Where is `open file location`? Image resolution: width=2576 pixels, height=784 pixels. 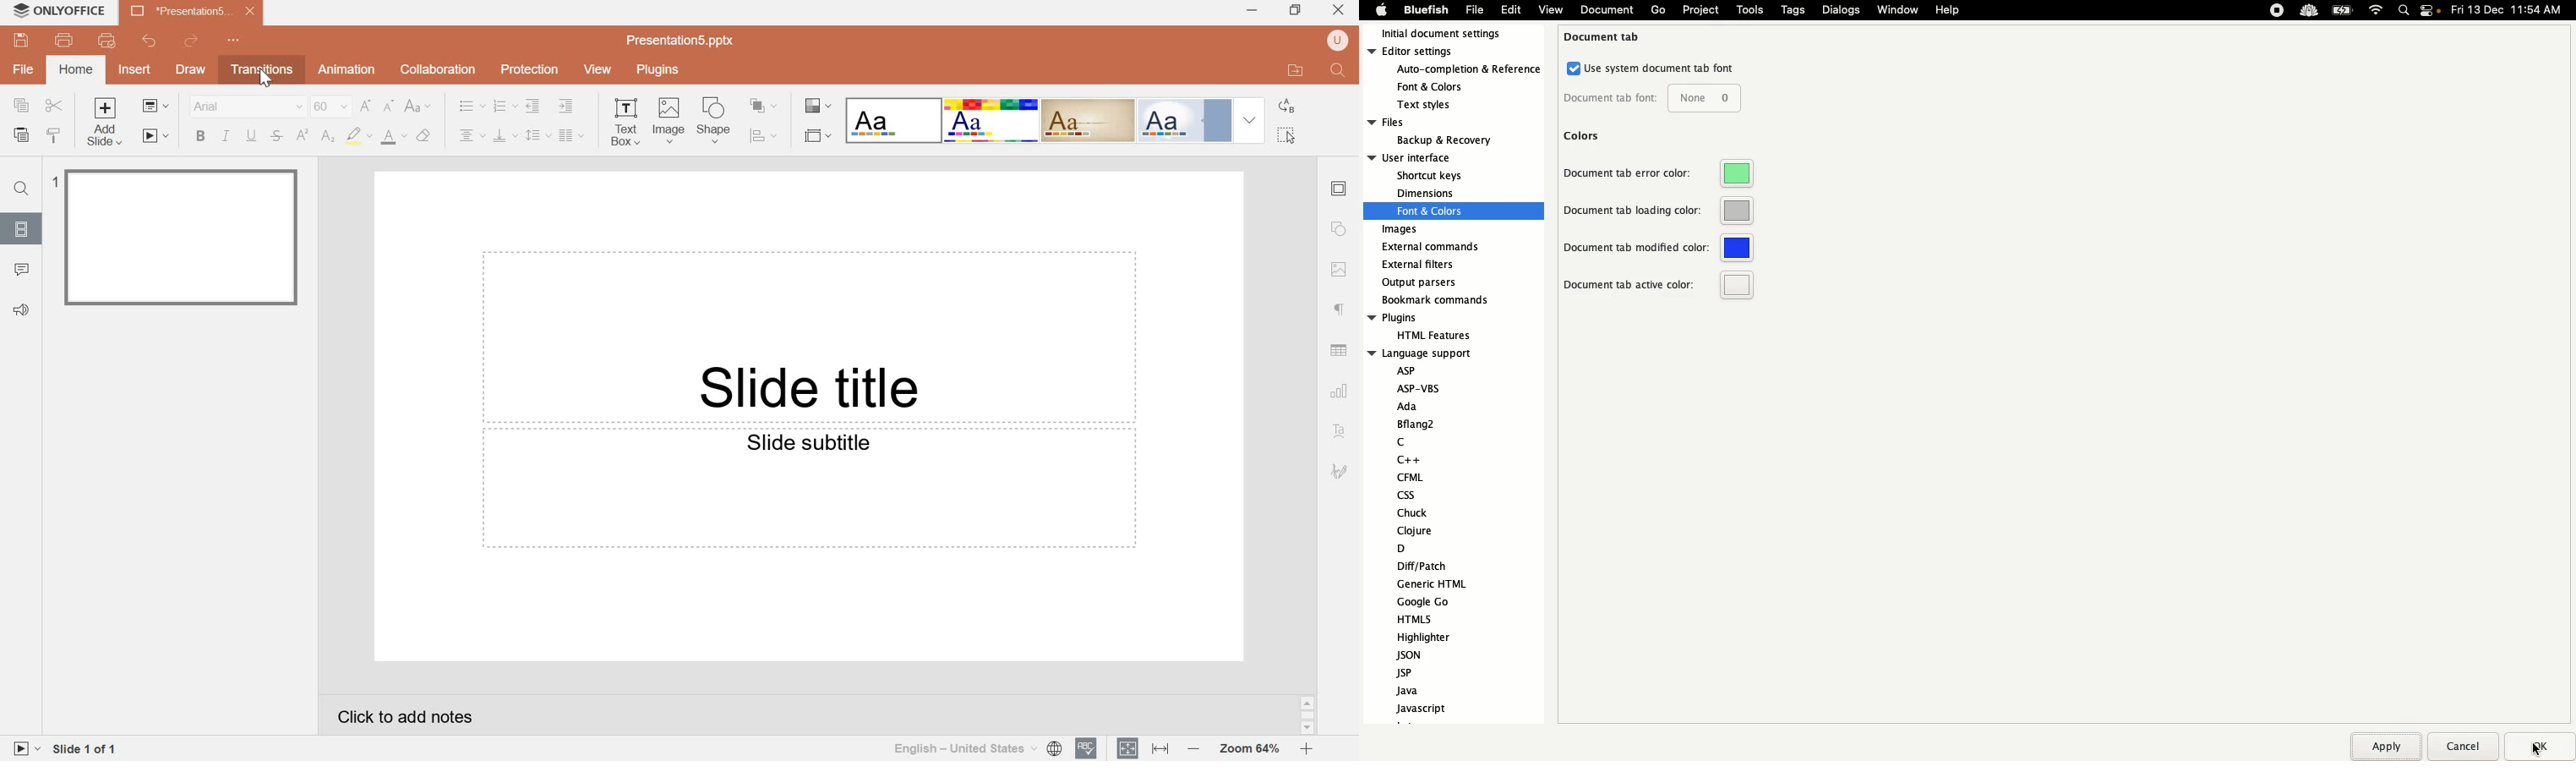 open file location is located at coordinates (1297, 69).